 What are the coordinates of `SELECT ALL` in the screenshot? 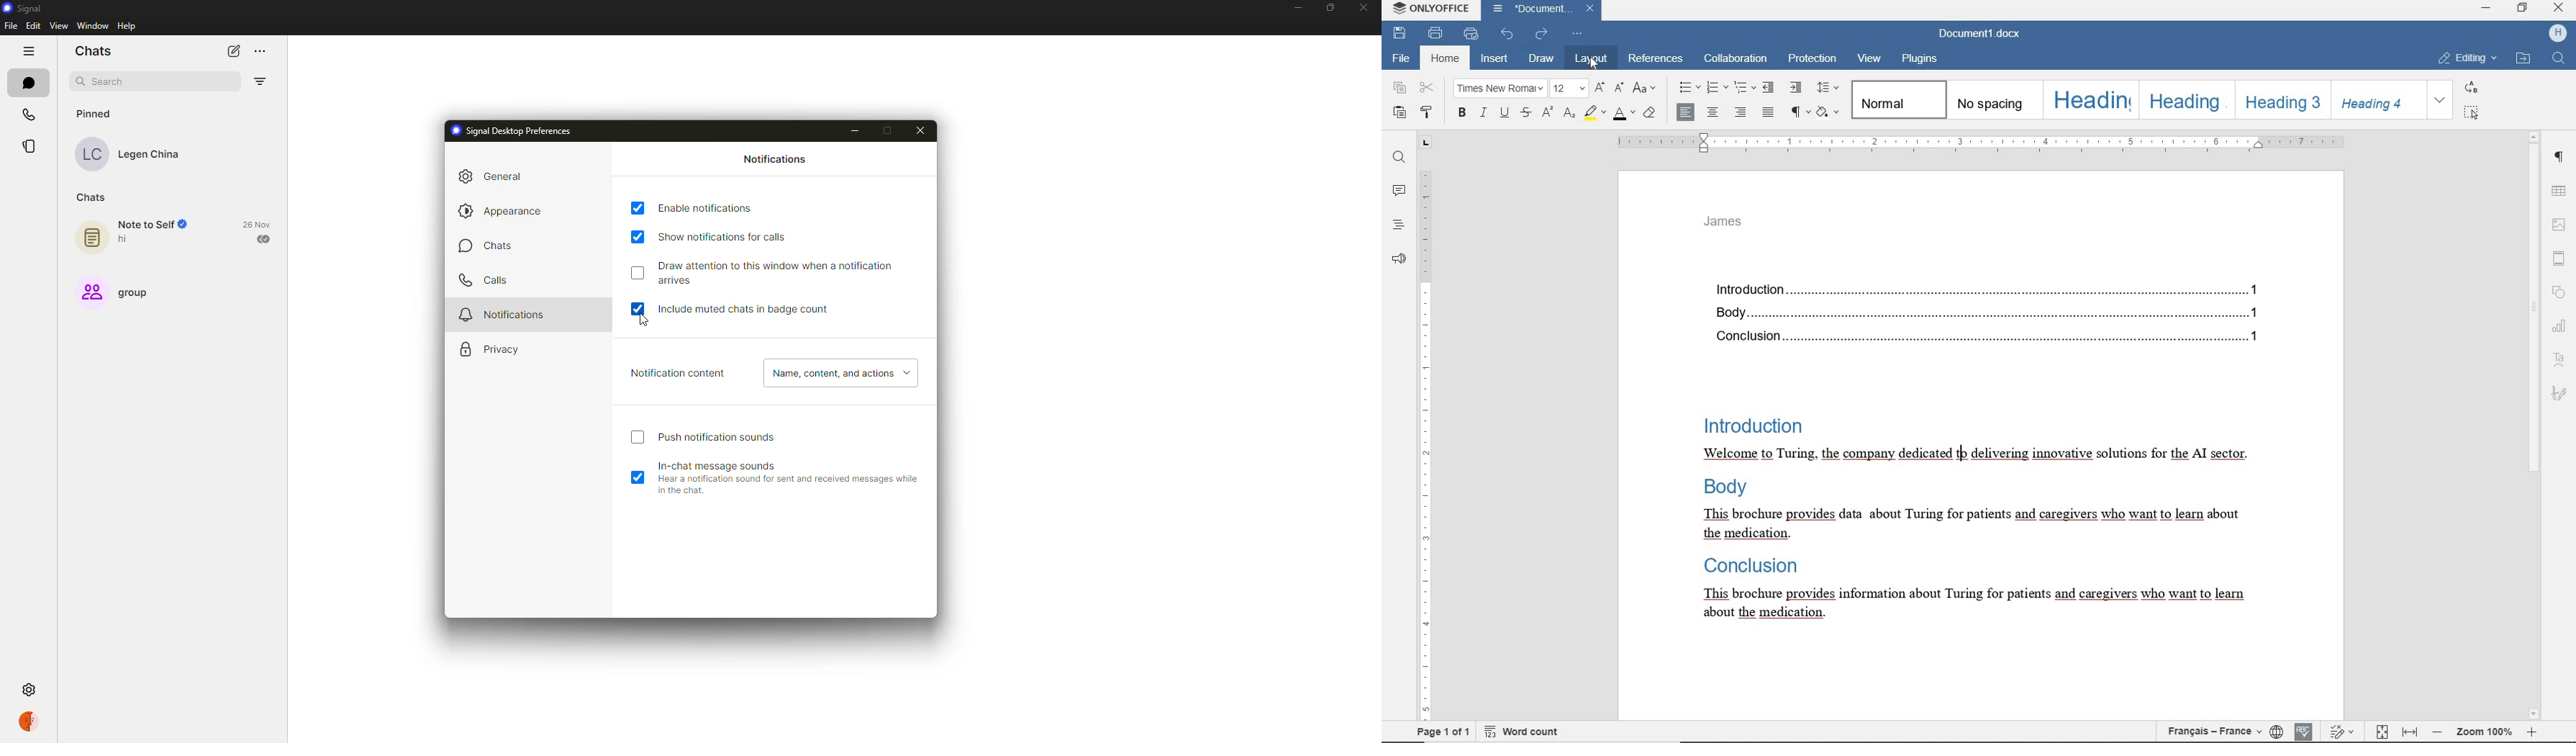 It's located at (2473, 112).